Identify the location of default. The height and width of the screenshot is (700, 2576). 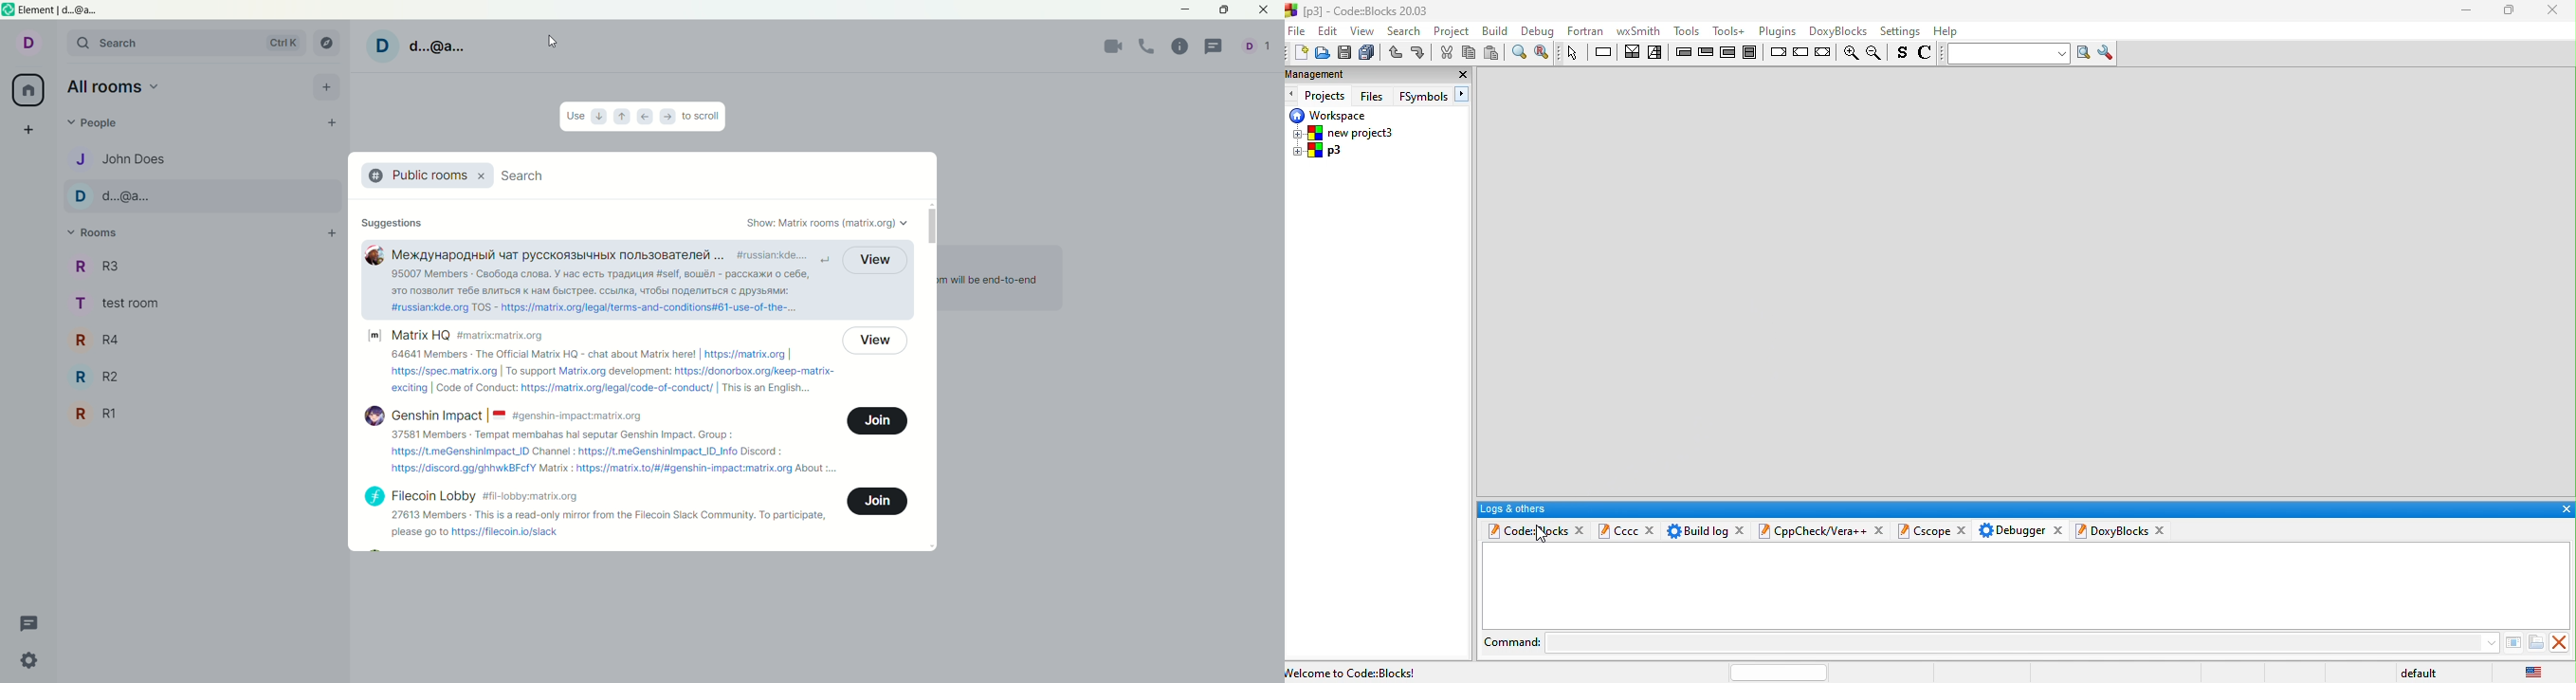
(2423, 674).